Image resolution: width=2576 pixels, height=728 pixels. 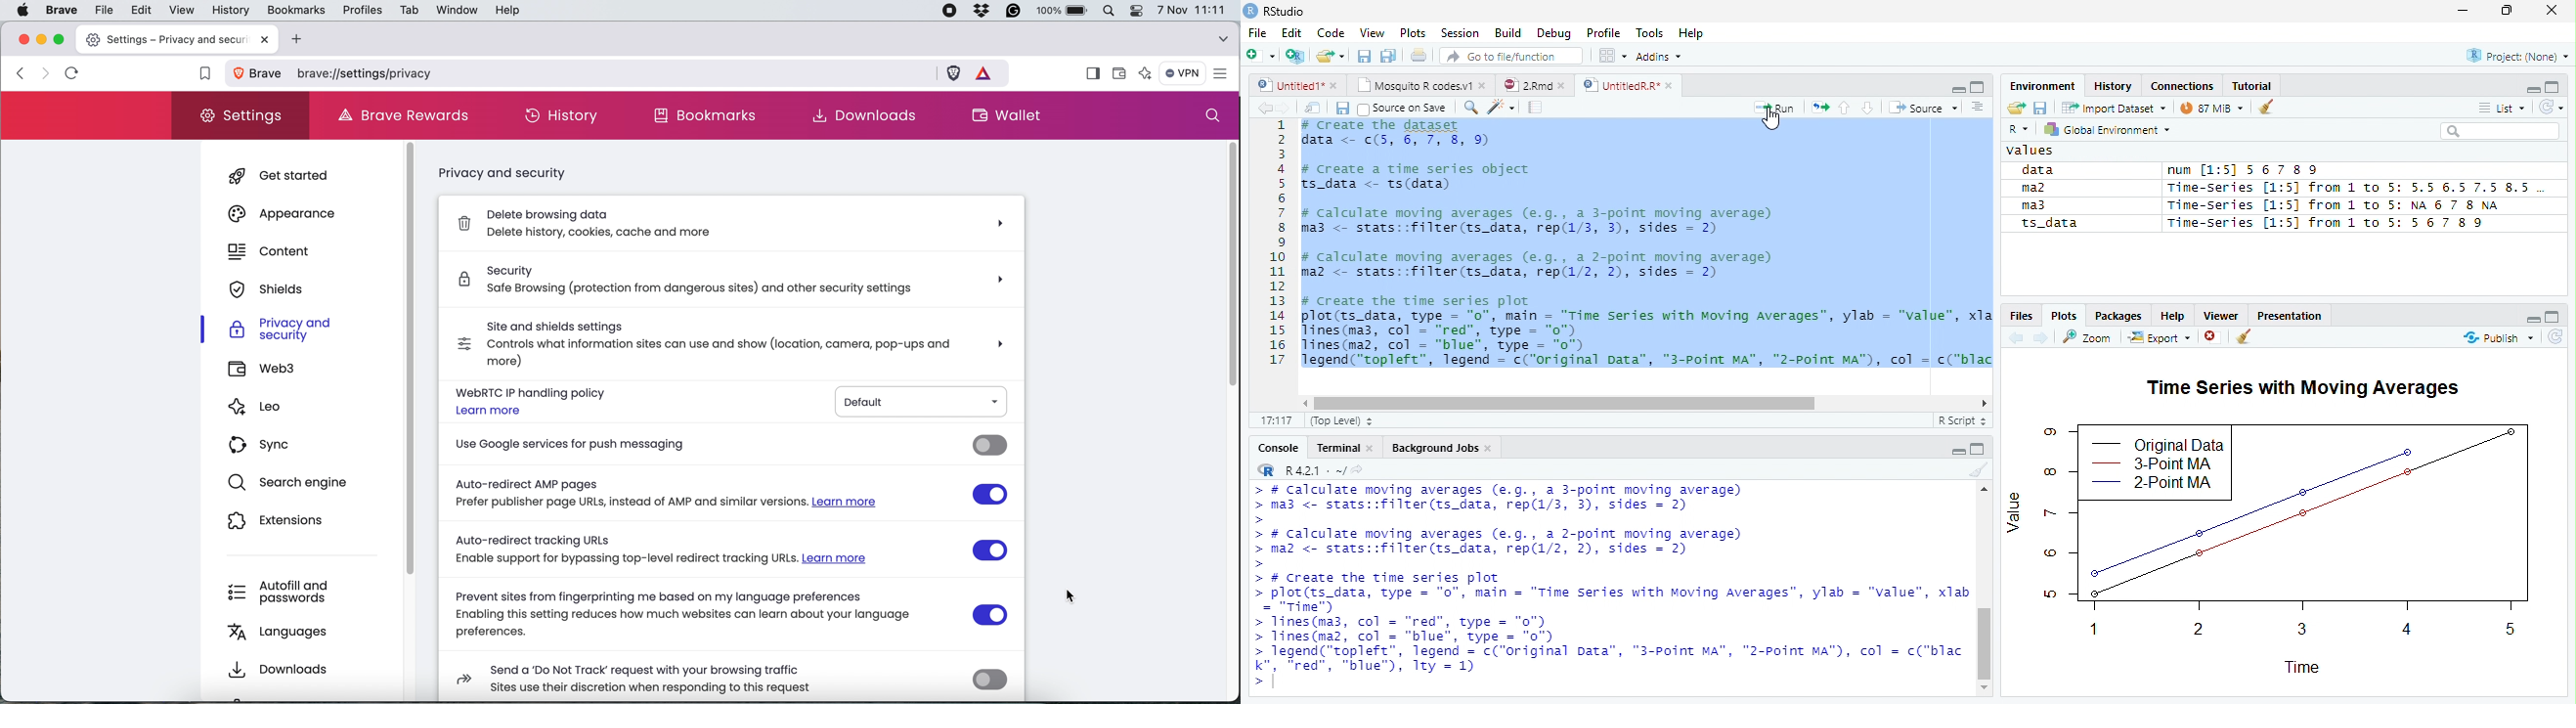 What do you see at coordinates (1985, 688) in the screenshot?
I see `scrollbar down` at bounding box center [1985, 688].